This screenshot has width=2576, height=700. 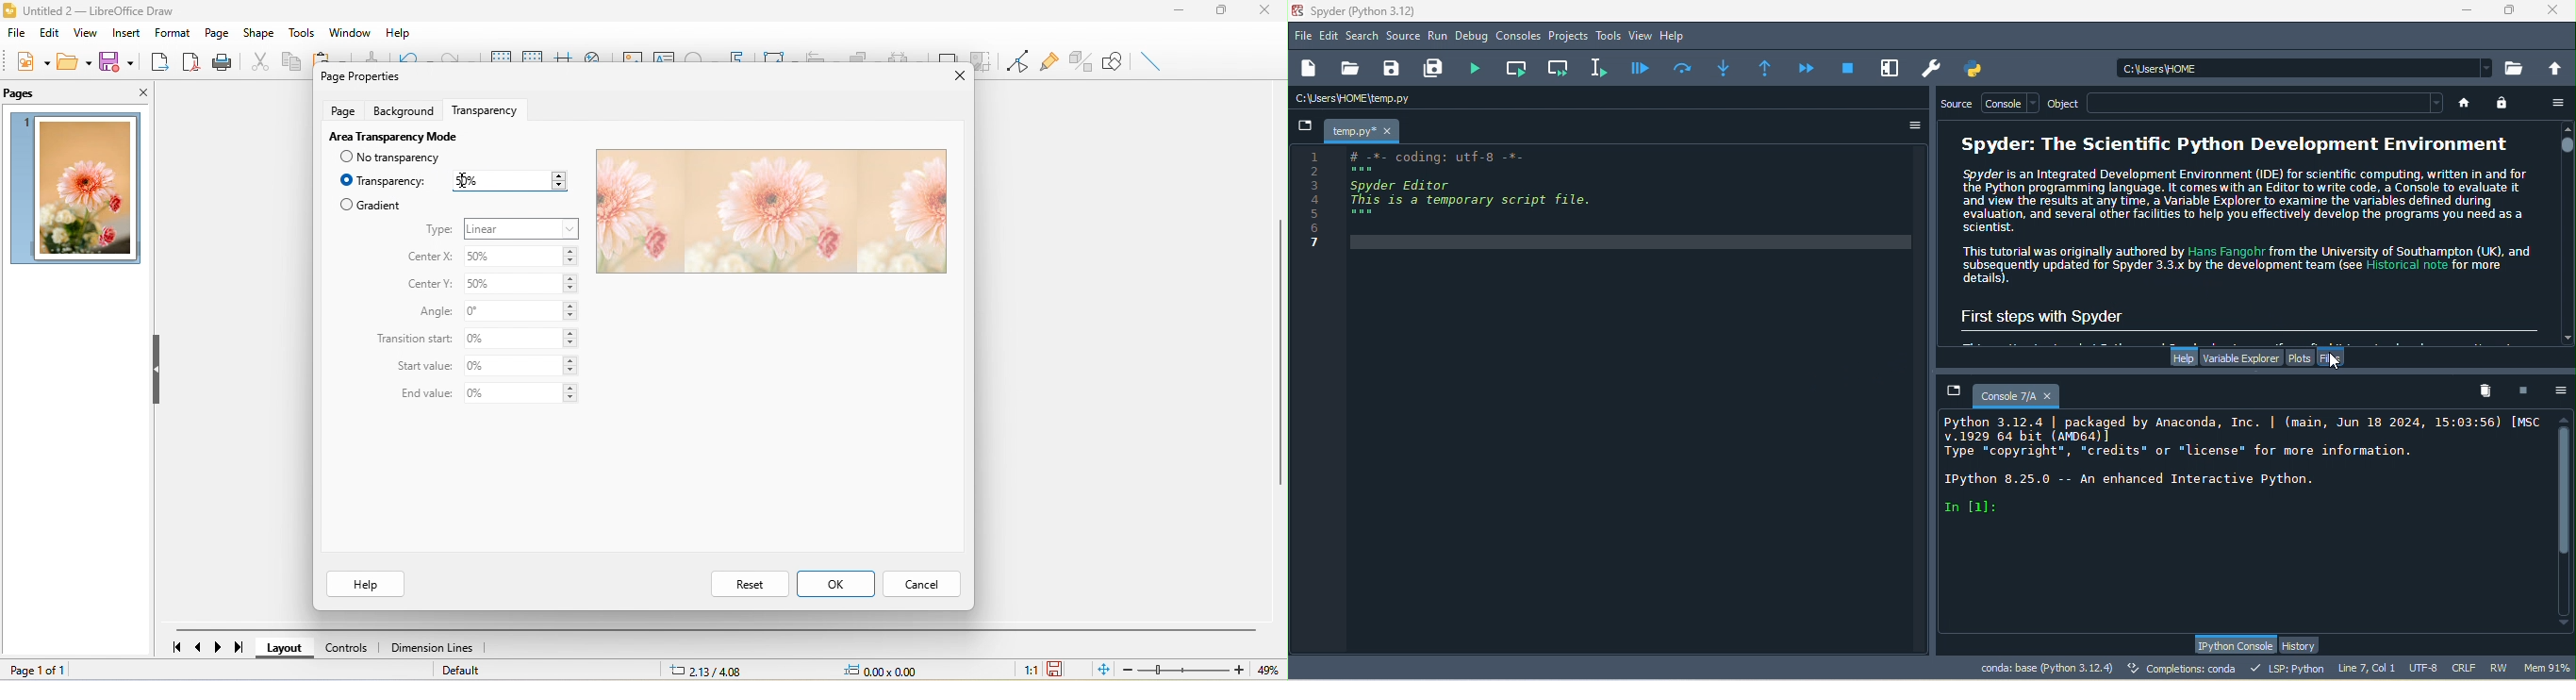 What do you see at coordinates (173, 32) in the screenshot?
I see `format` at bounding box center [173, 32].